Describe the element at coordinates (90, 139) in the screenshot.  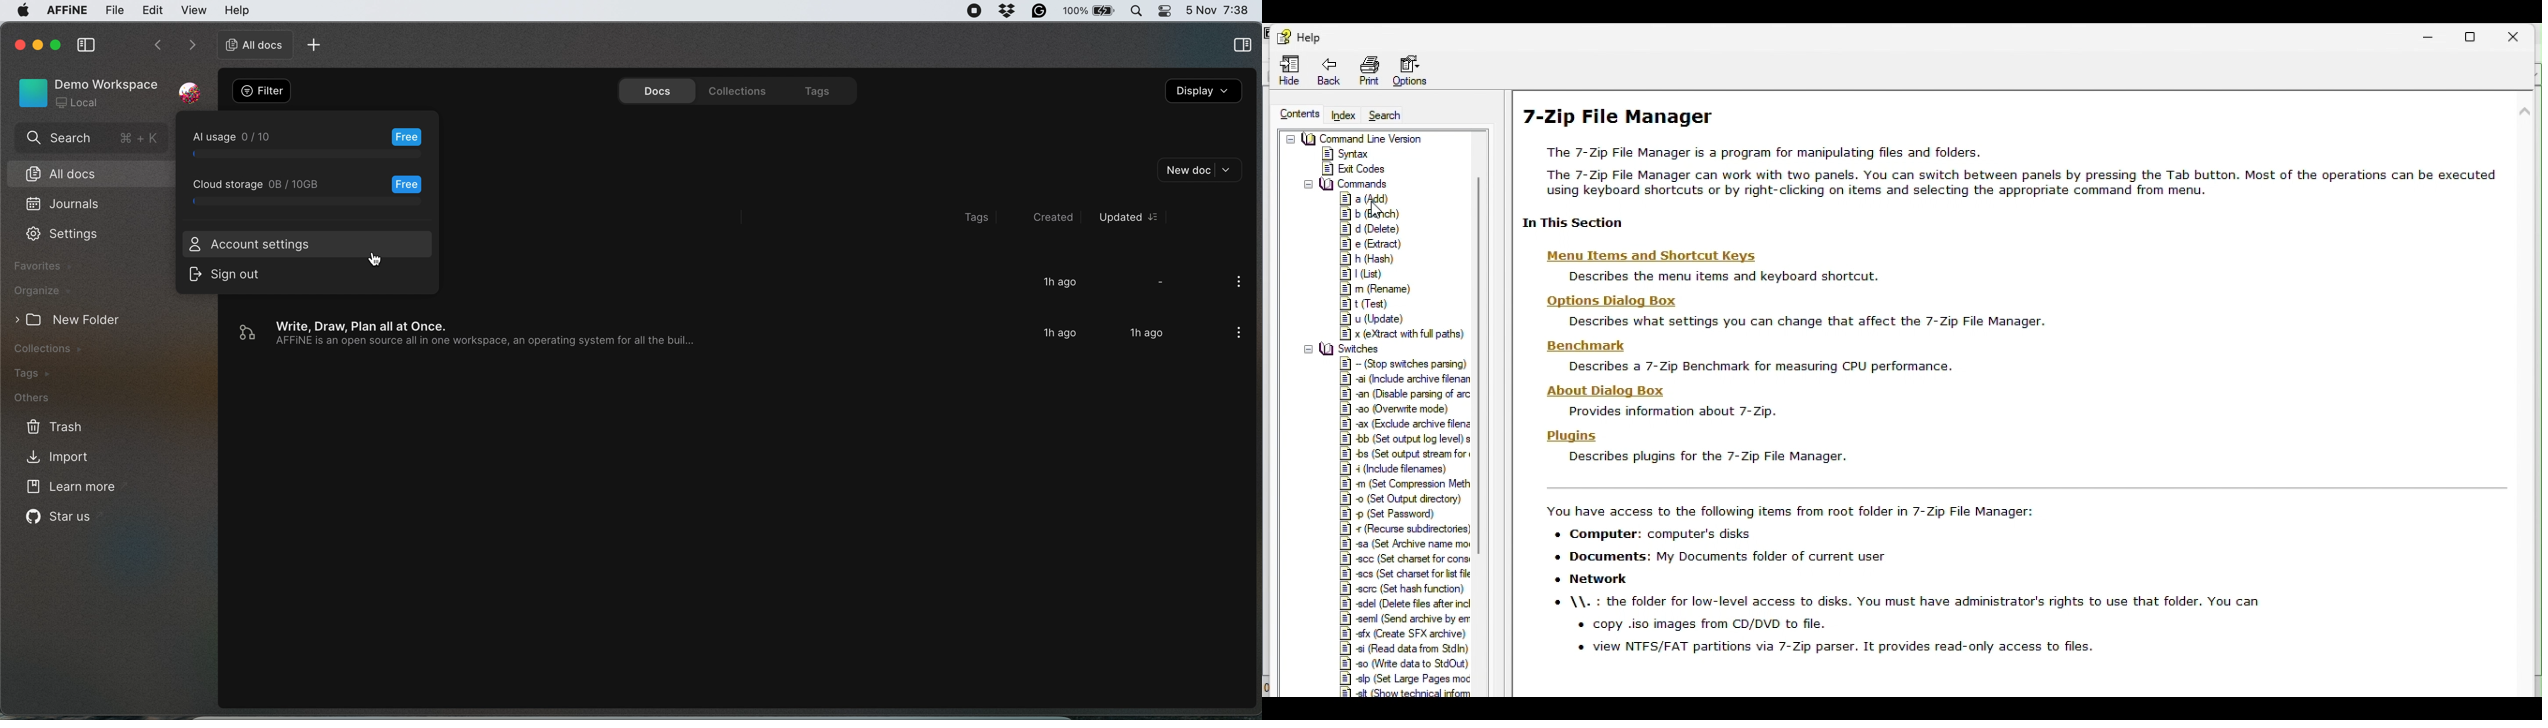
I see `search` at that location.